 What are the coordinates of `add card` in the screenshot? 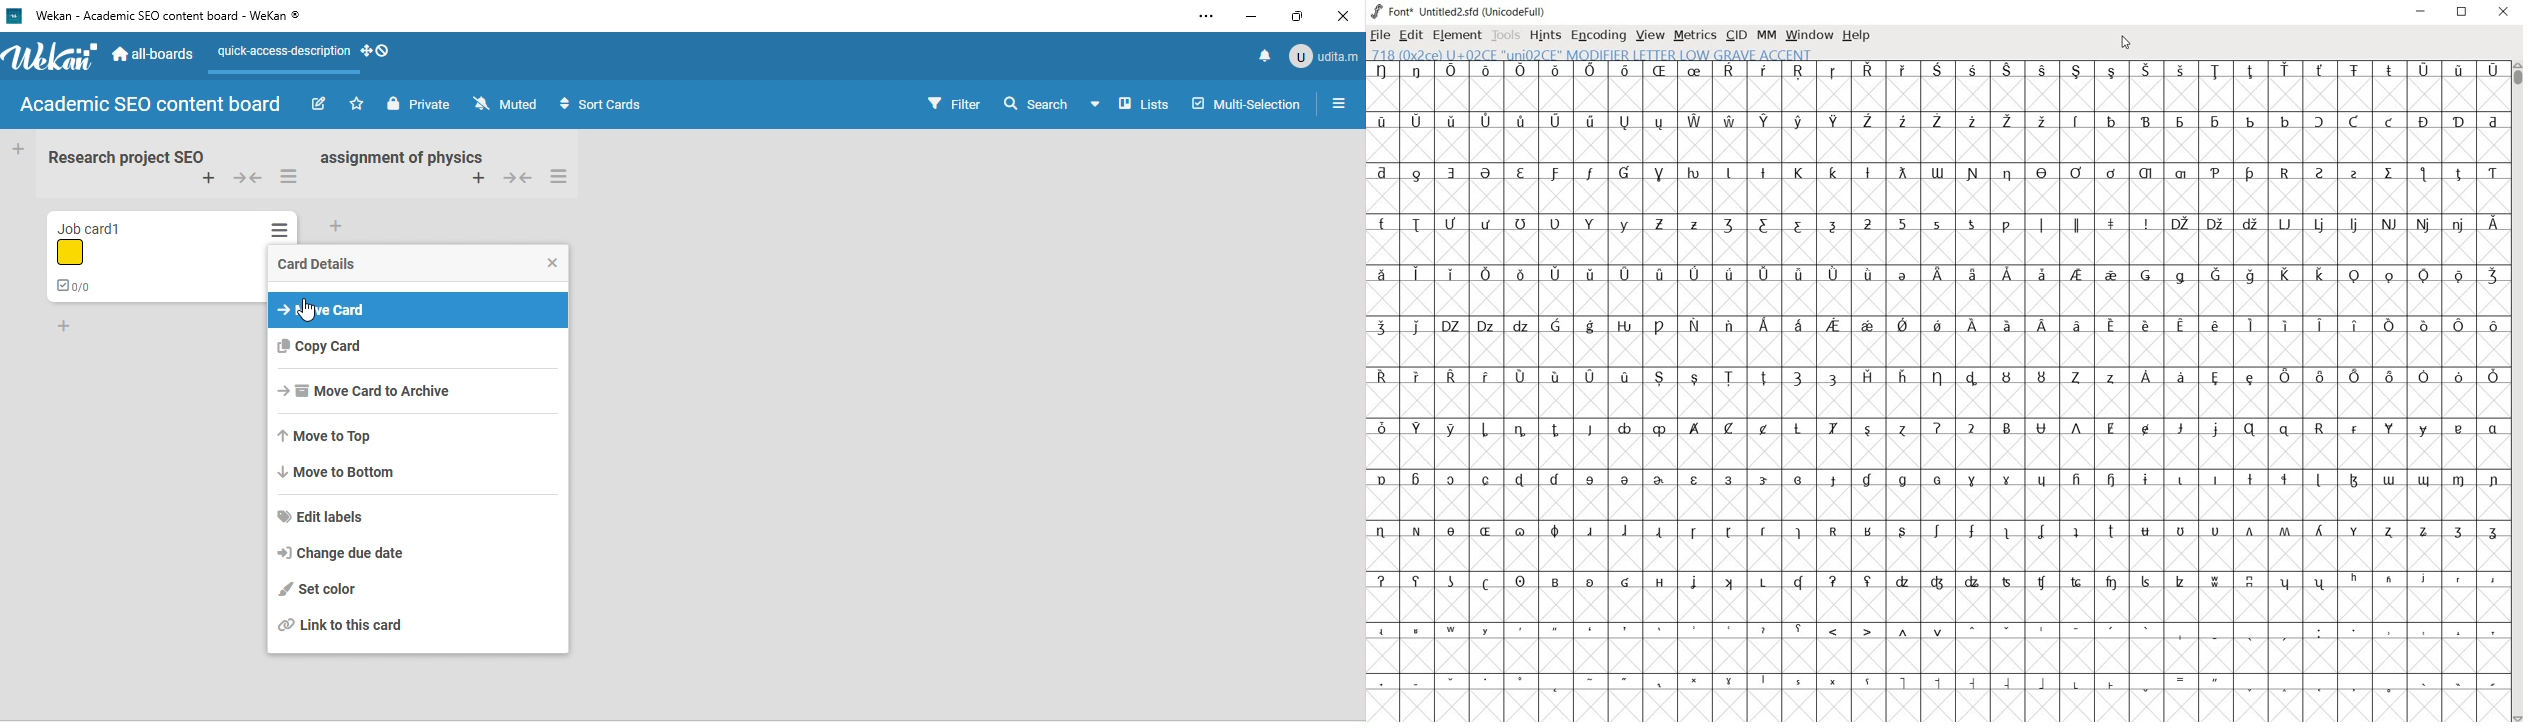 It's located at (337, 226).